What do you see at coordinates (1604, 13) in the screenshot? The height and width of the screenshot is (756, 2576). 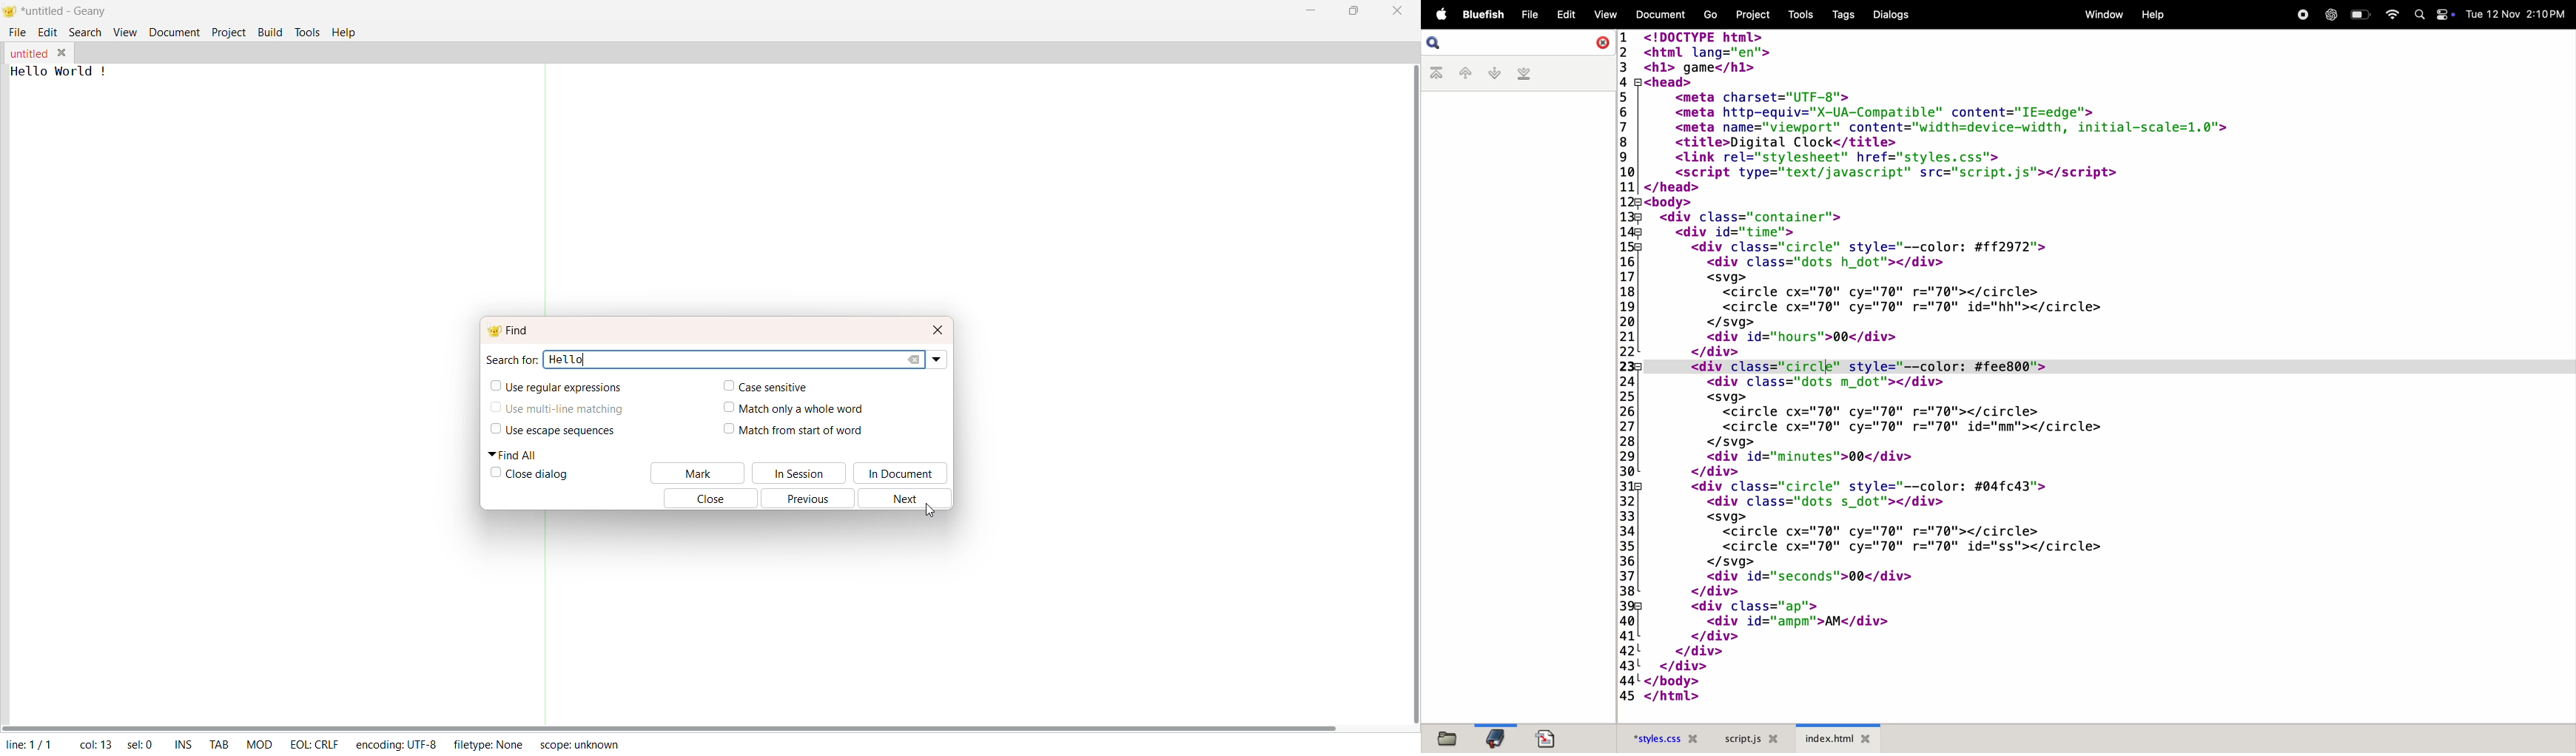 I see `view` at bounding box center [1604, 13].